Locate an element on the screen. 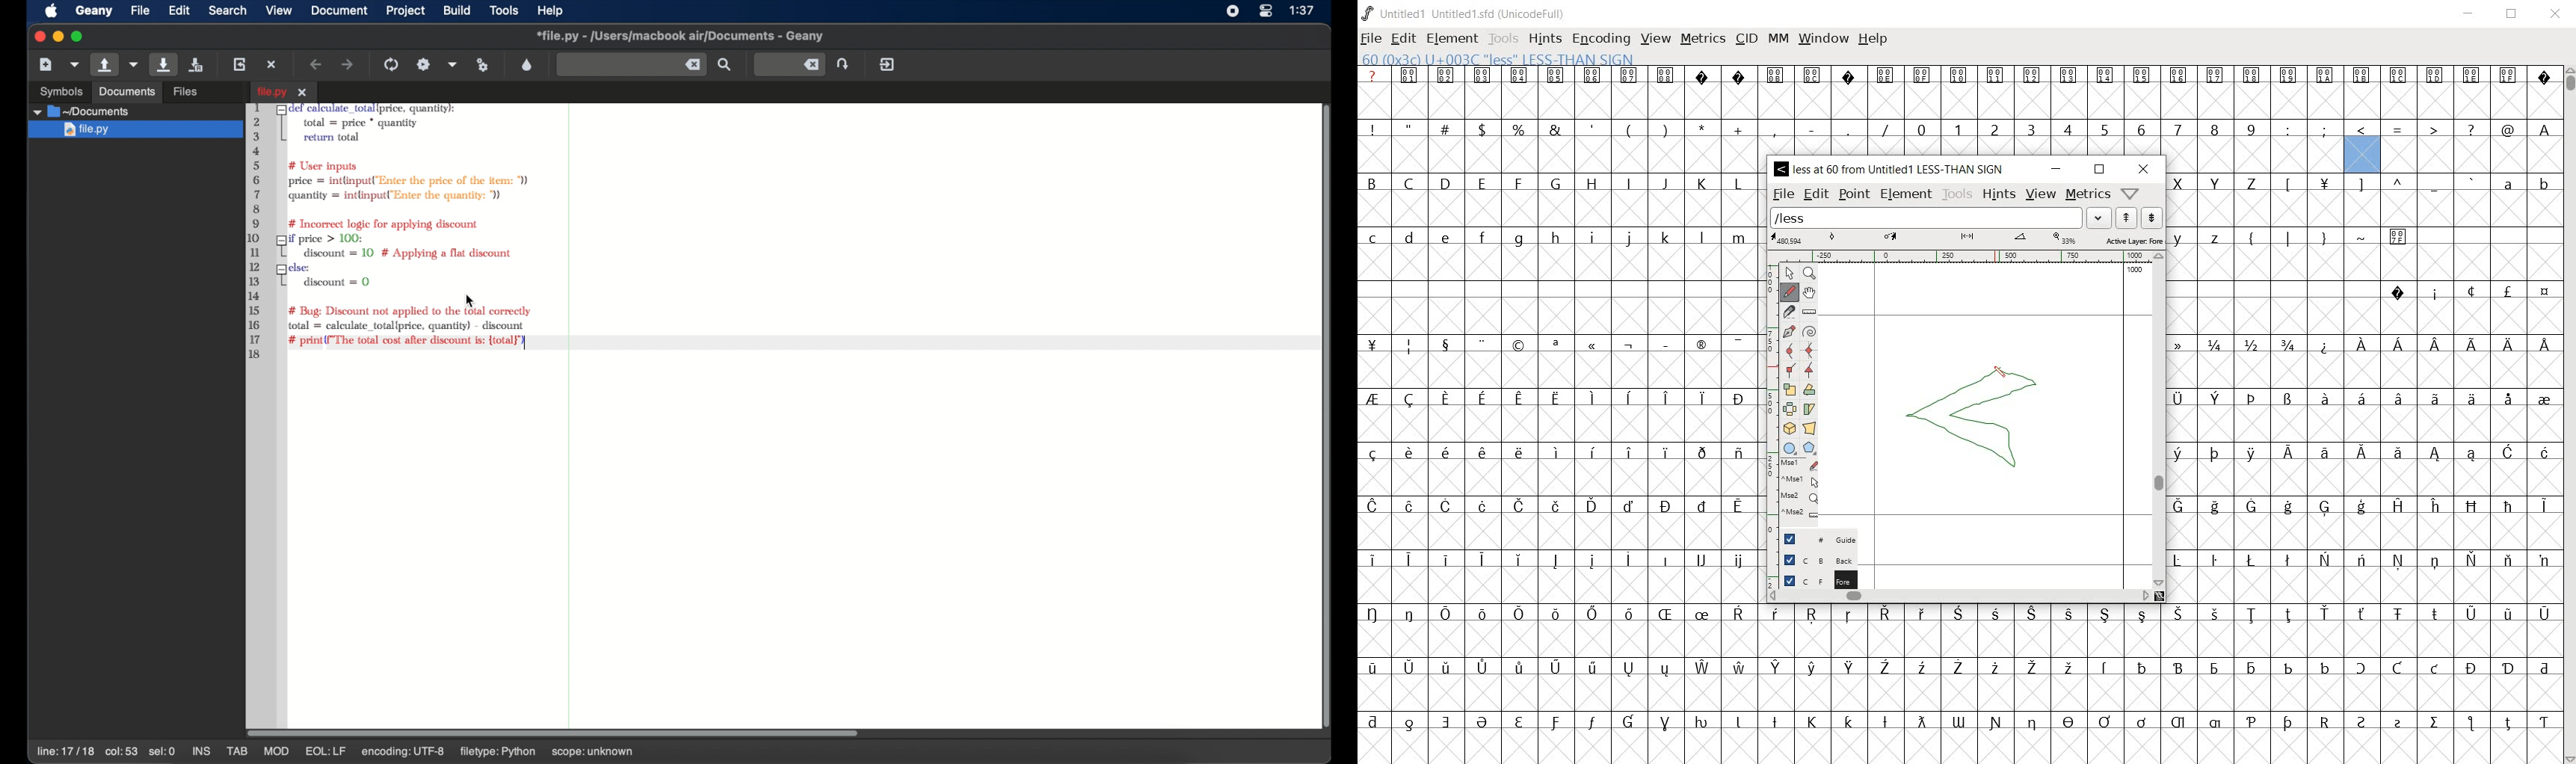  save open files is located at coordinates (198, 64).